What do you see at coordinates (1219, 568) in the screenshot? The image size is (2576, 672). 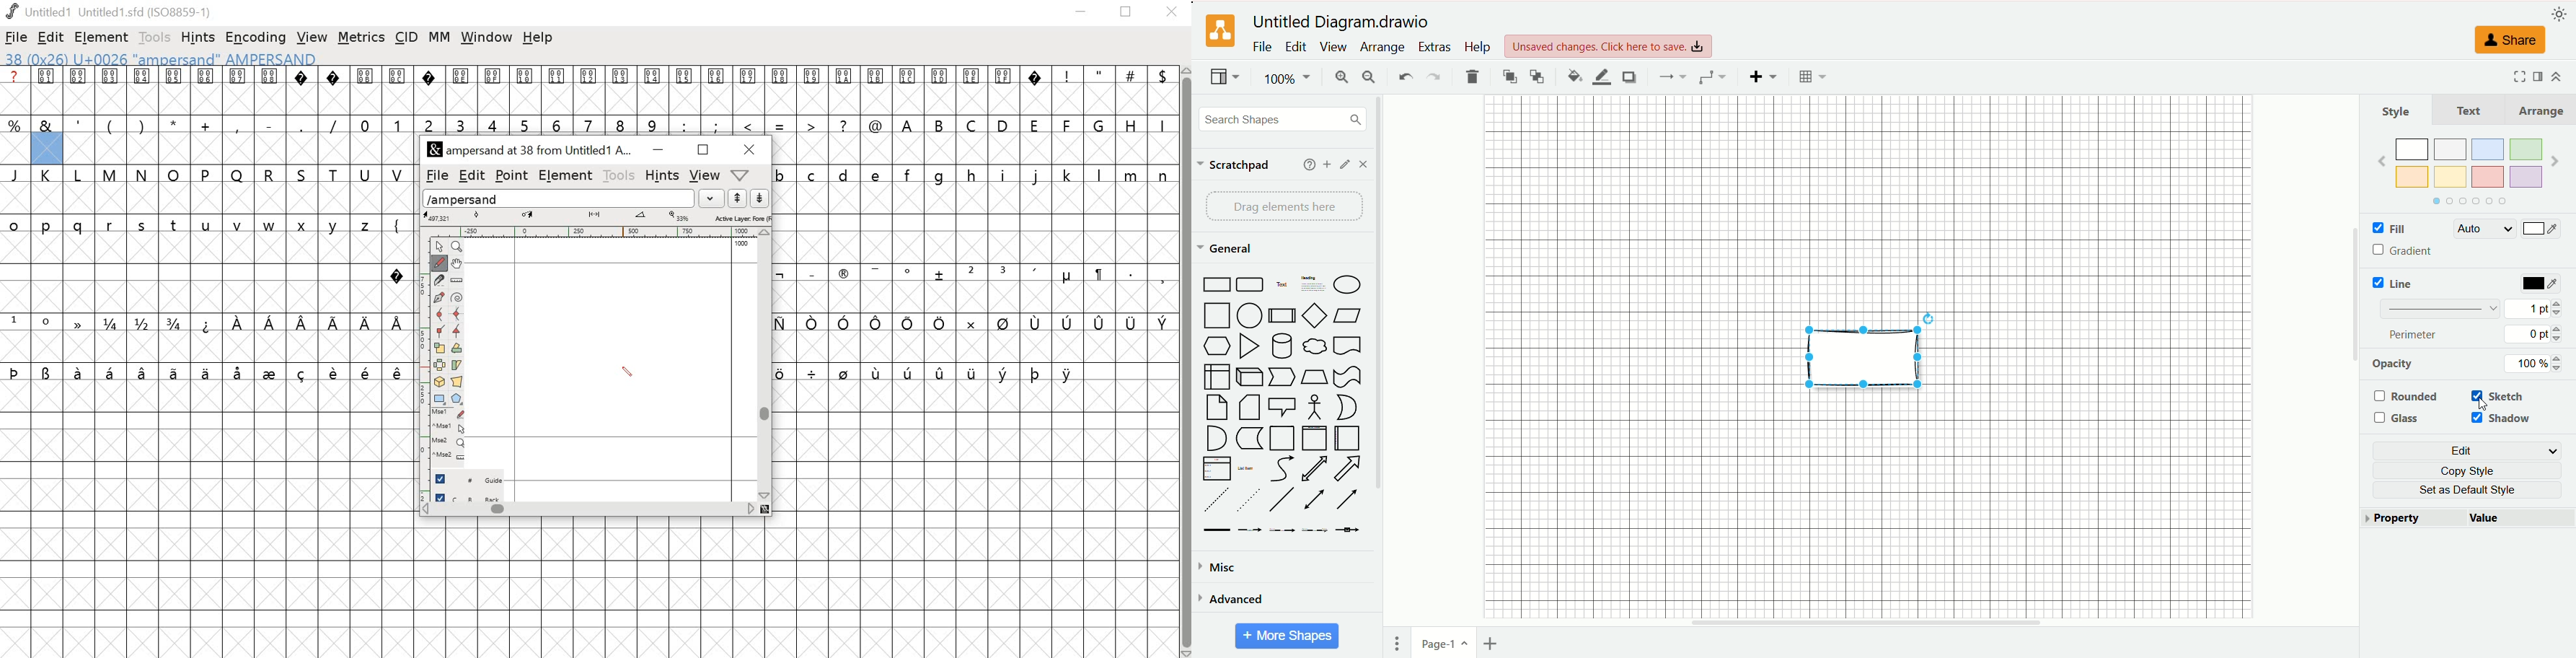 I see `misc` at bounding box center [1219, 568].